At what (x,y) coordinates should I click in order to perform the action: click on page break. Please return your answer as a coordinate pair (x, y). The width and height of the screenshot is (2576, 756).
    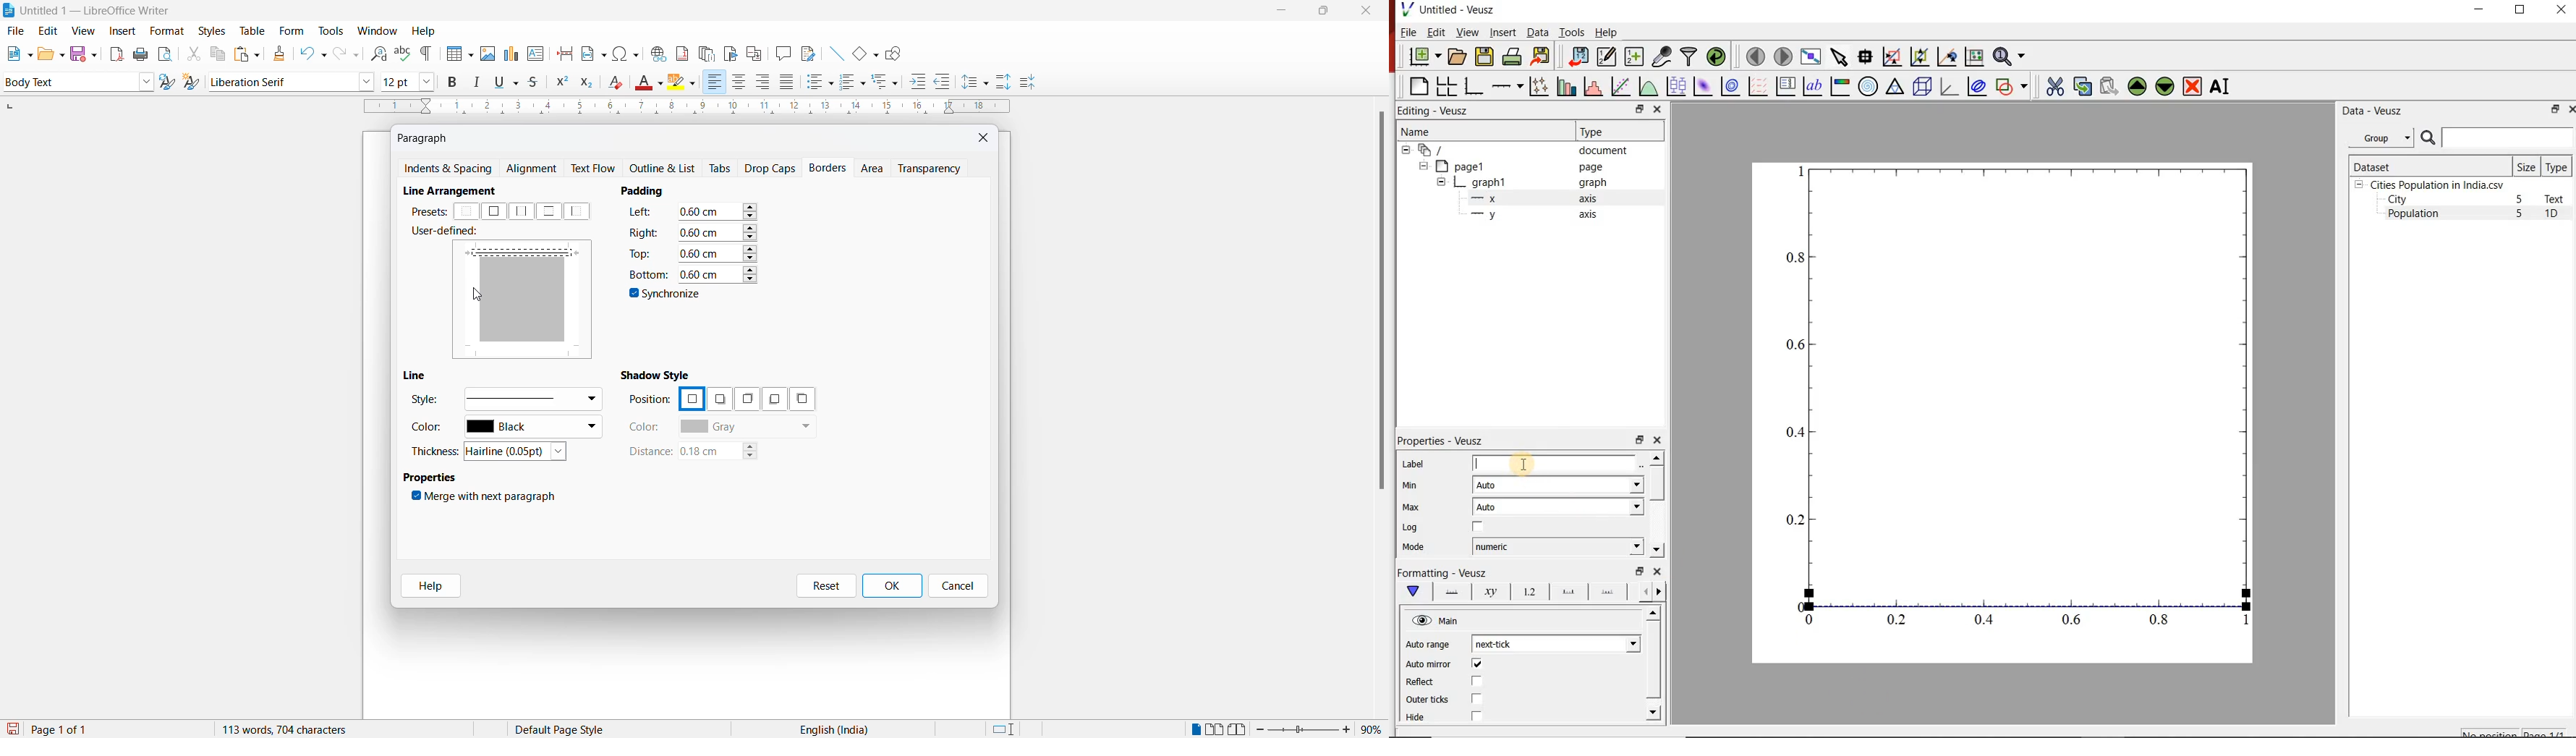
    Looking at the image, I should click on (565, 52).